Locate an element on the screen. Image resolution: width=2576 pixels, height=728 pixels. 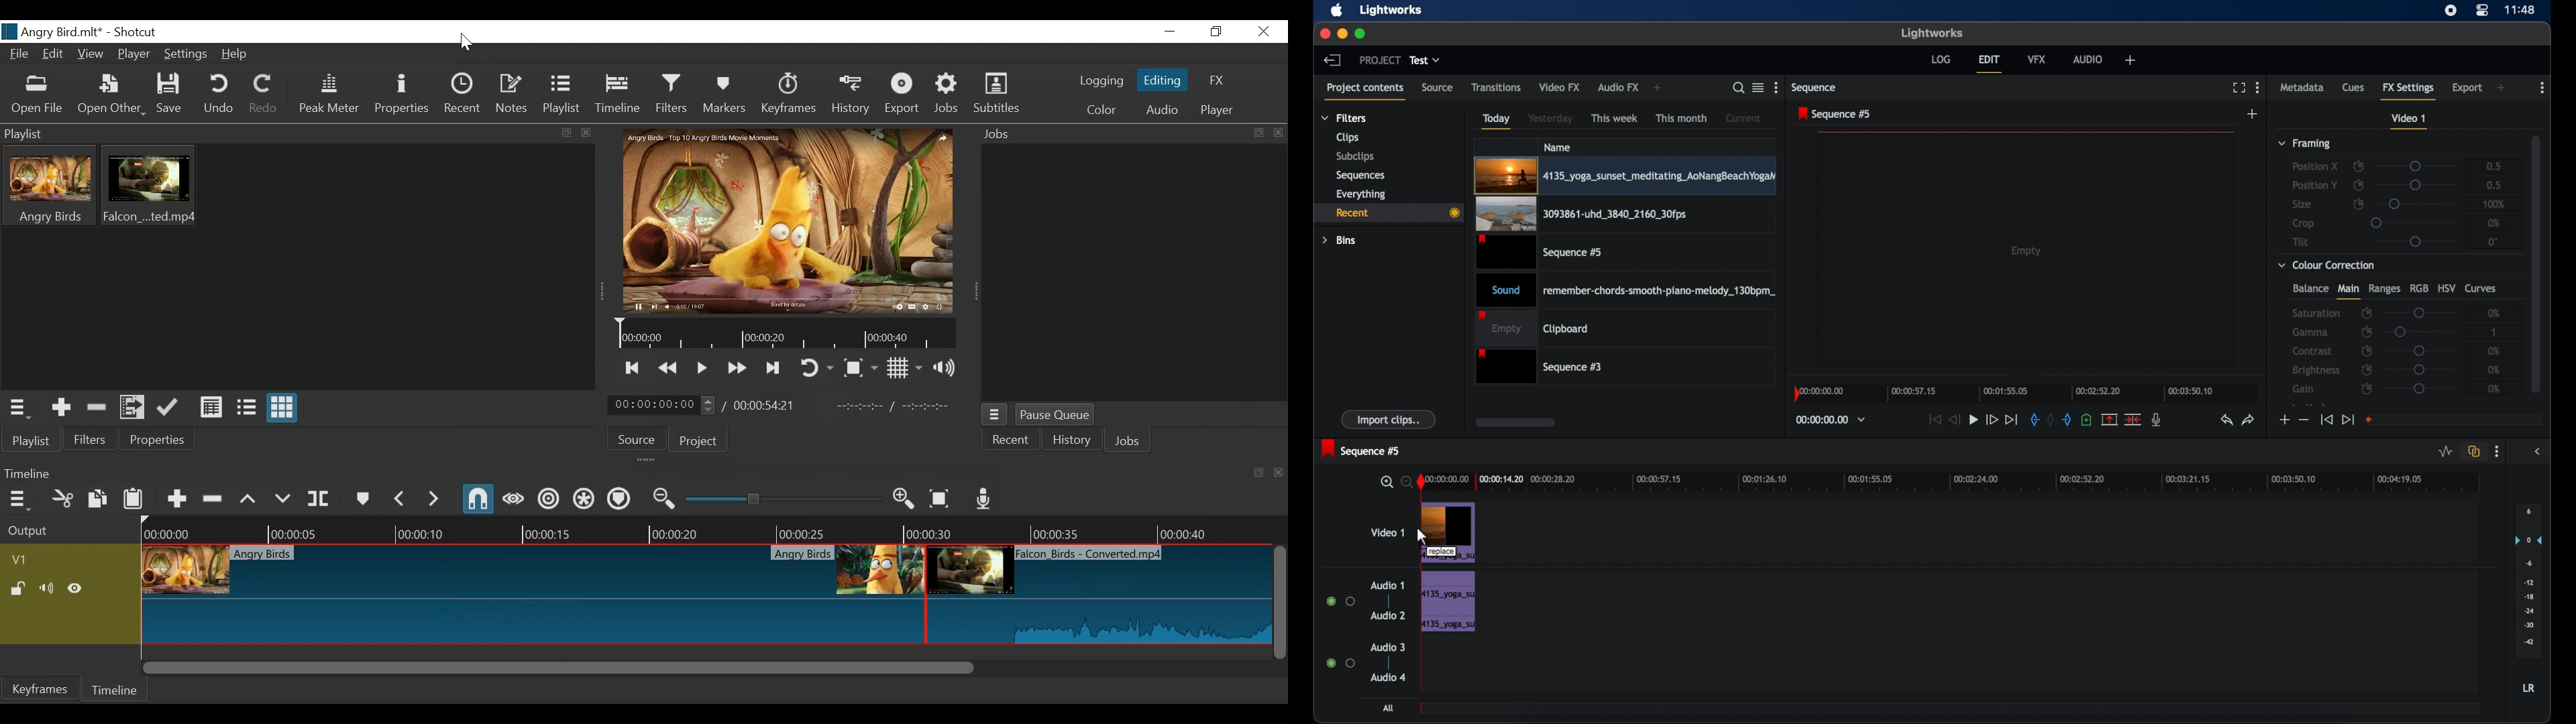
View as files is located at coordinates (247, 408).